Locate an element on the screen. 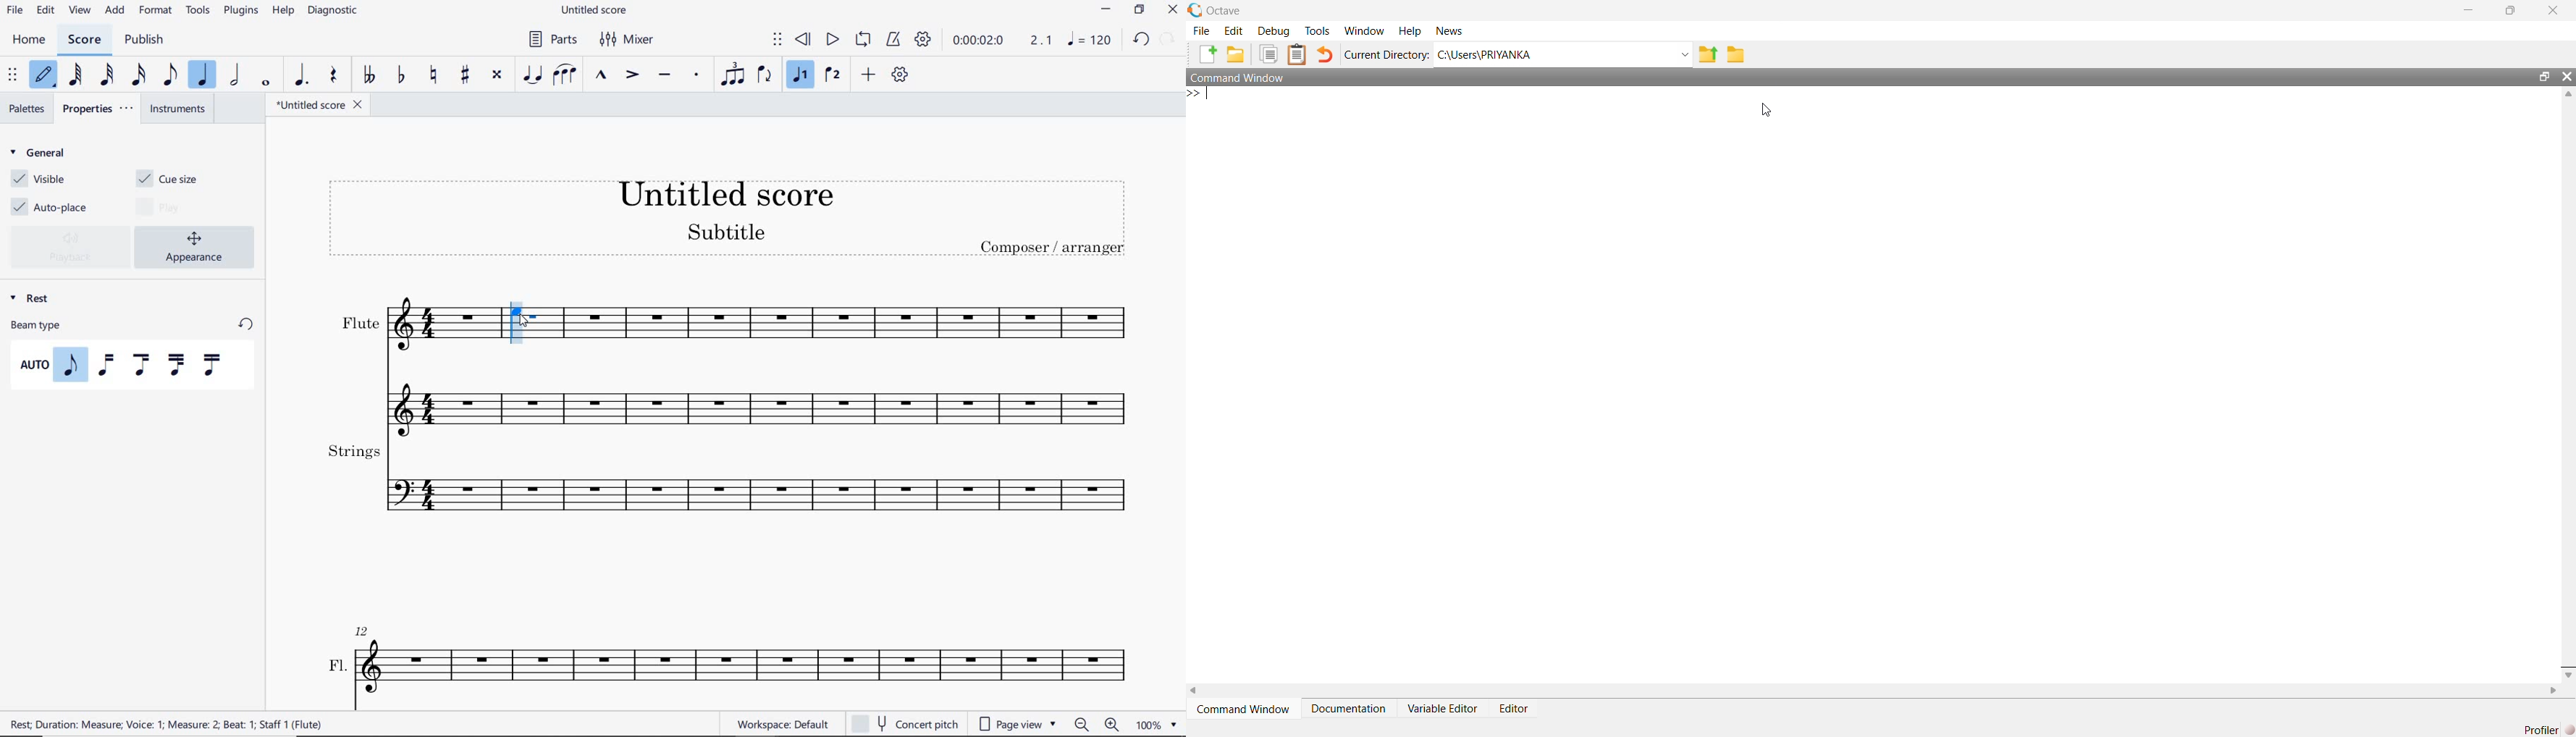  INSTRUMENTS is located at coordinates (179, 110).